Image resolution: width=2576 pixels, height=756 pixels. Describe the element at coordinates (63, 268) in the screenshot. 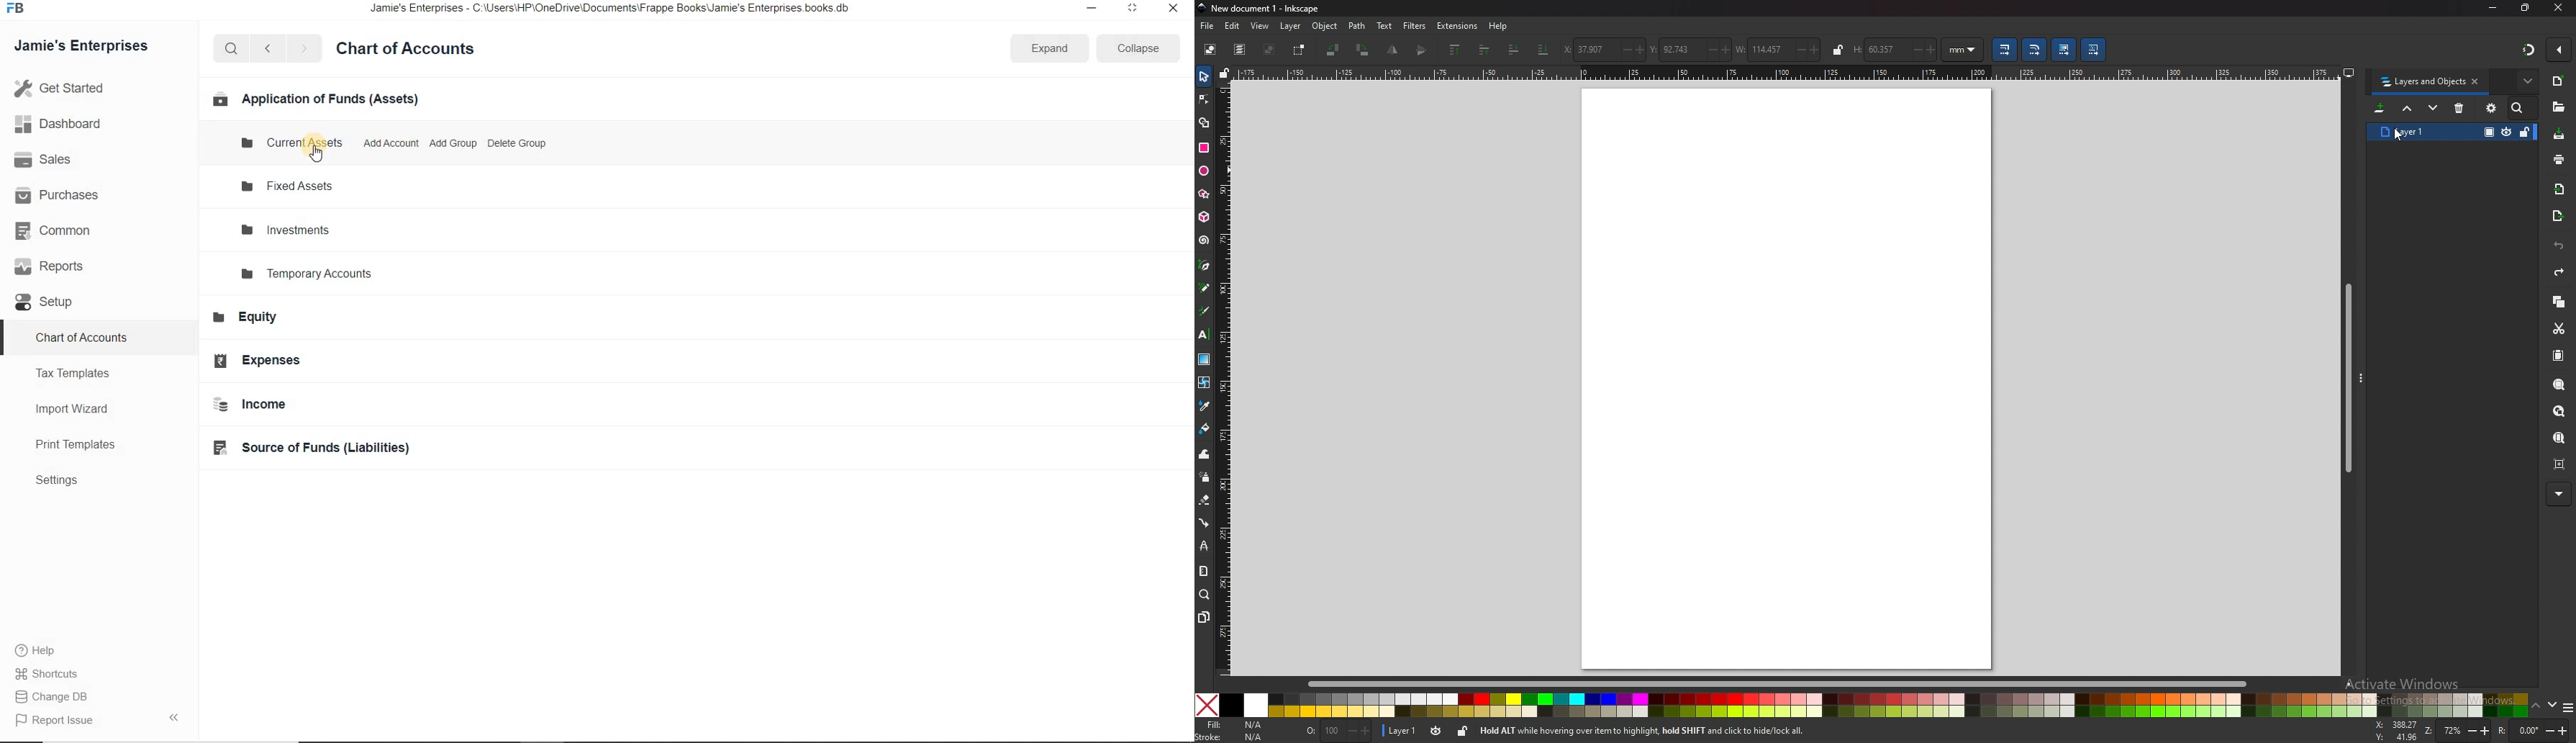

I see `Reports` at that location.